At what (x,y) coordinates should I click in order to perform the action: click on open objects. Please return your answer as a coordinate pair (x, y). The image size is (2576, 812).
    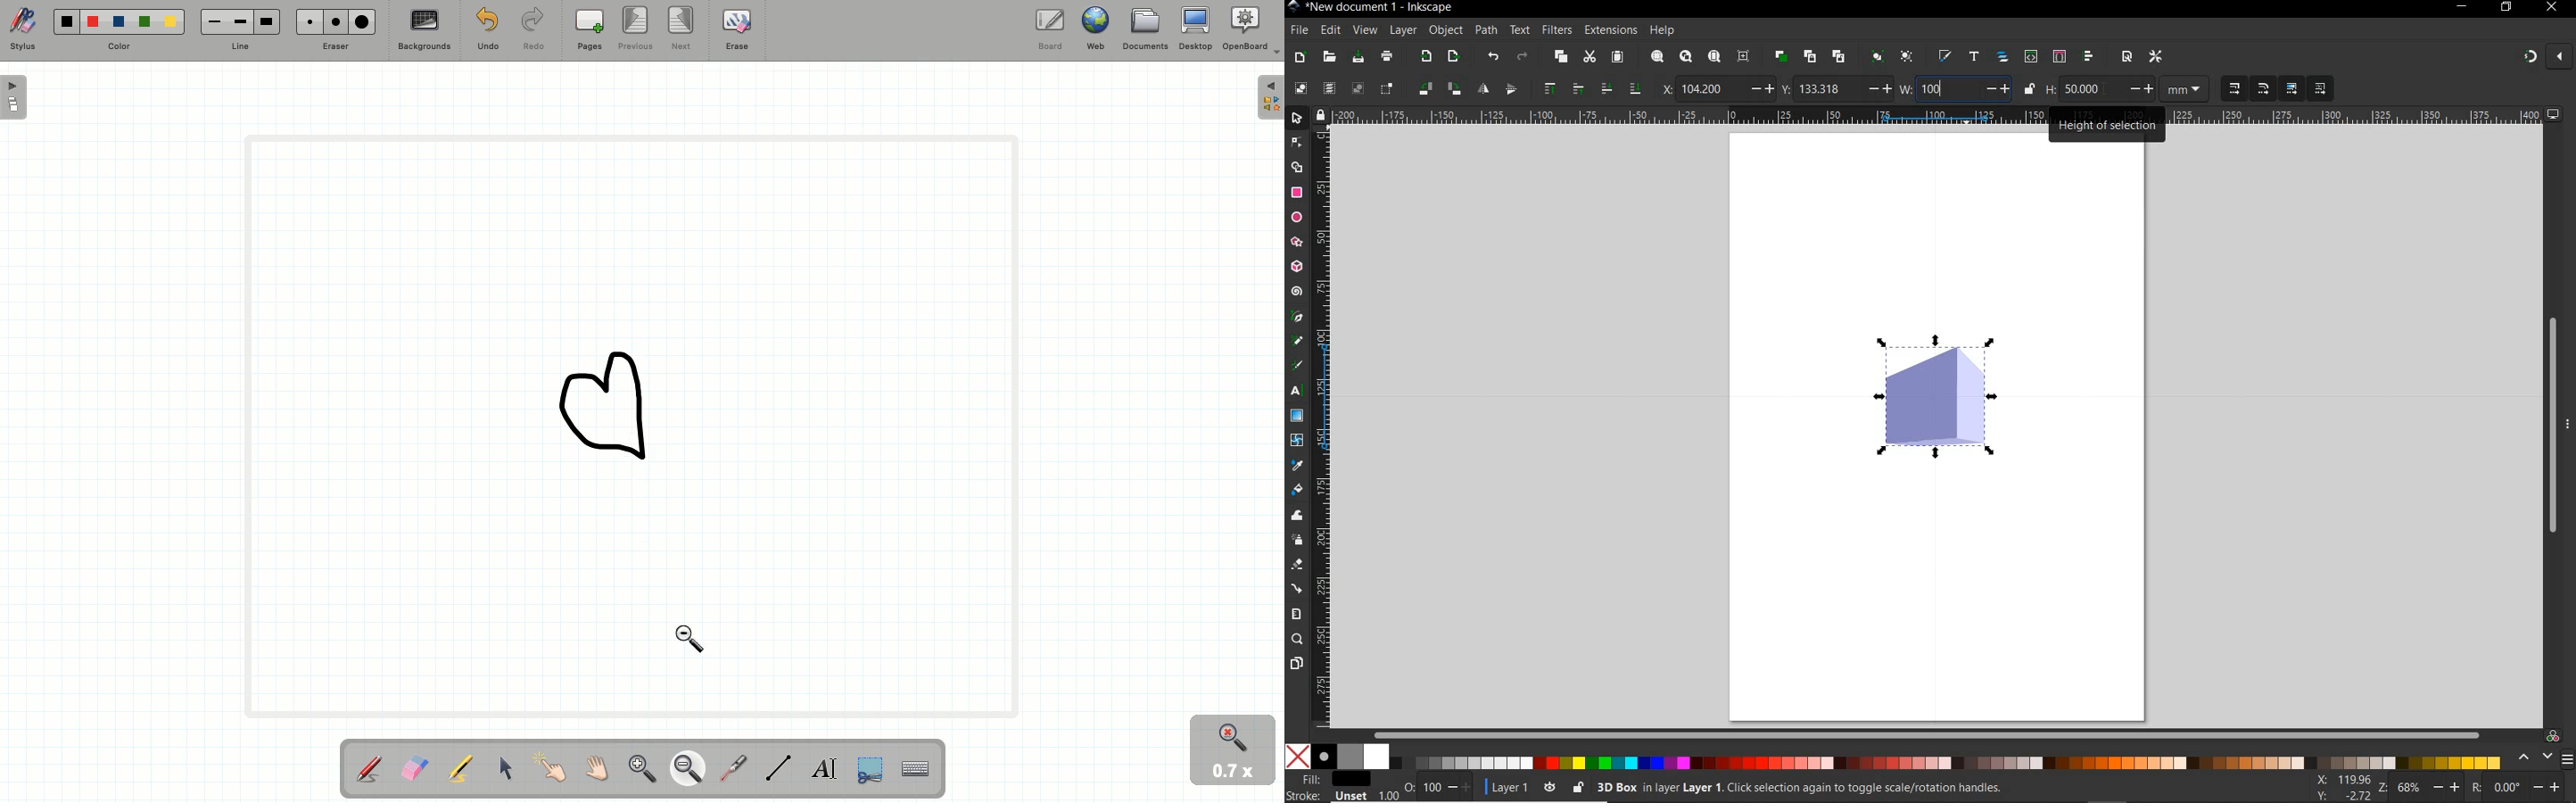
    Looking at the image, I should click on (2003, 55).